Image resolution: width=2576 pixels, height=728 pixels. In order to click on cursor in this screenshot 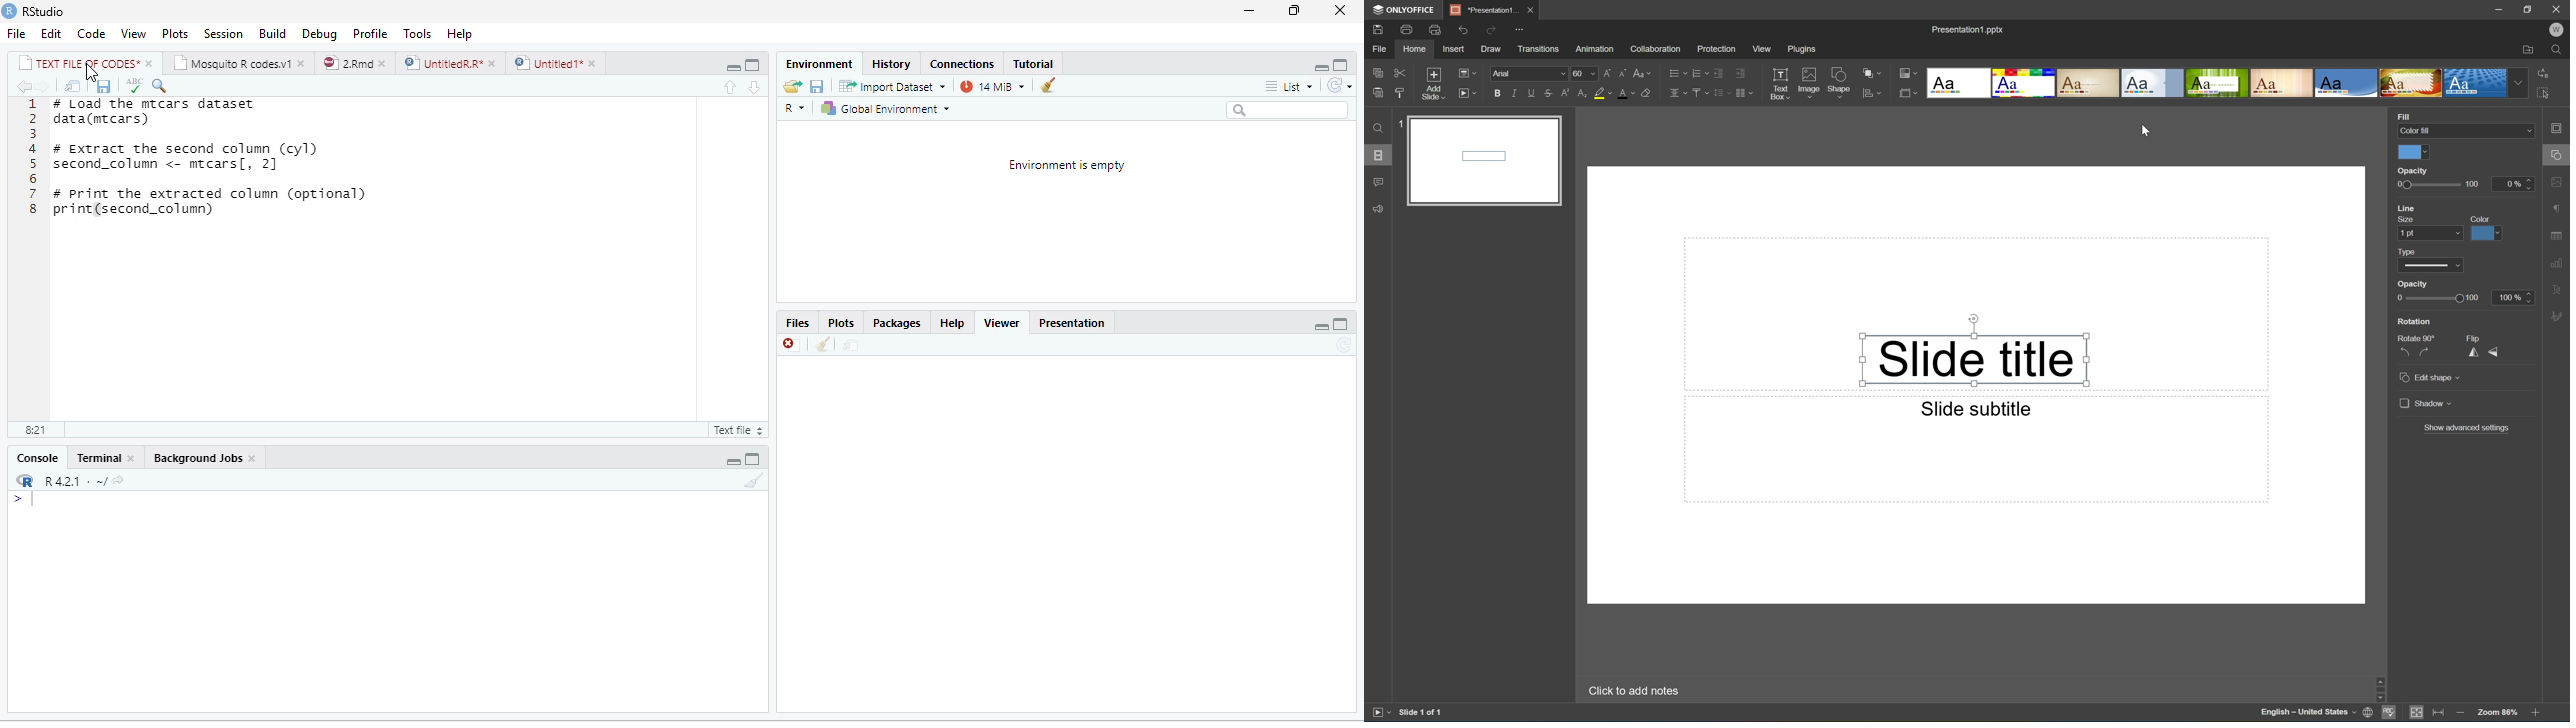, I will do `click(92, 73)`.